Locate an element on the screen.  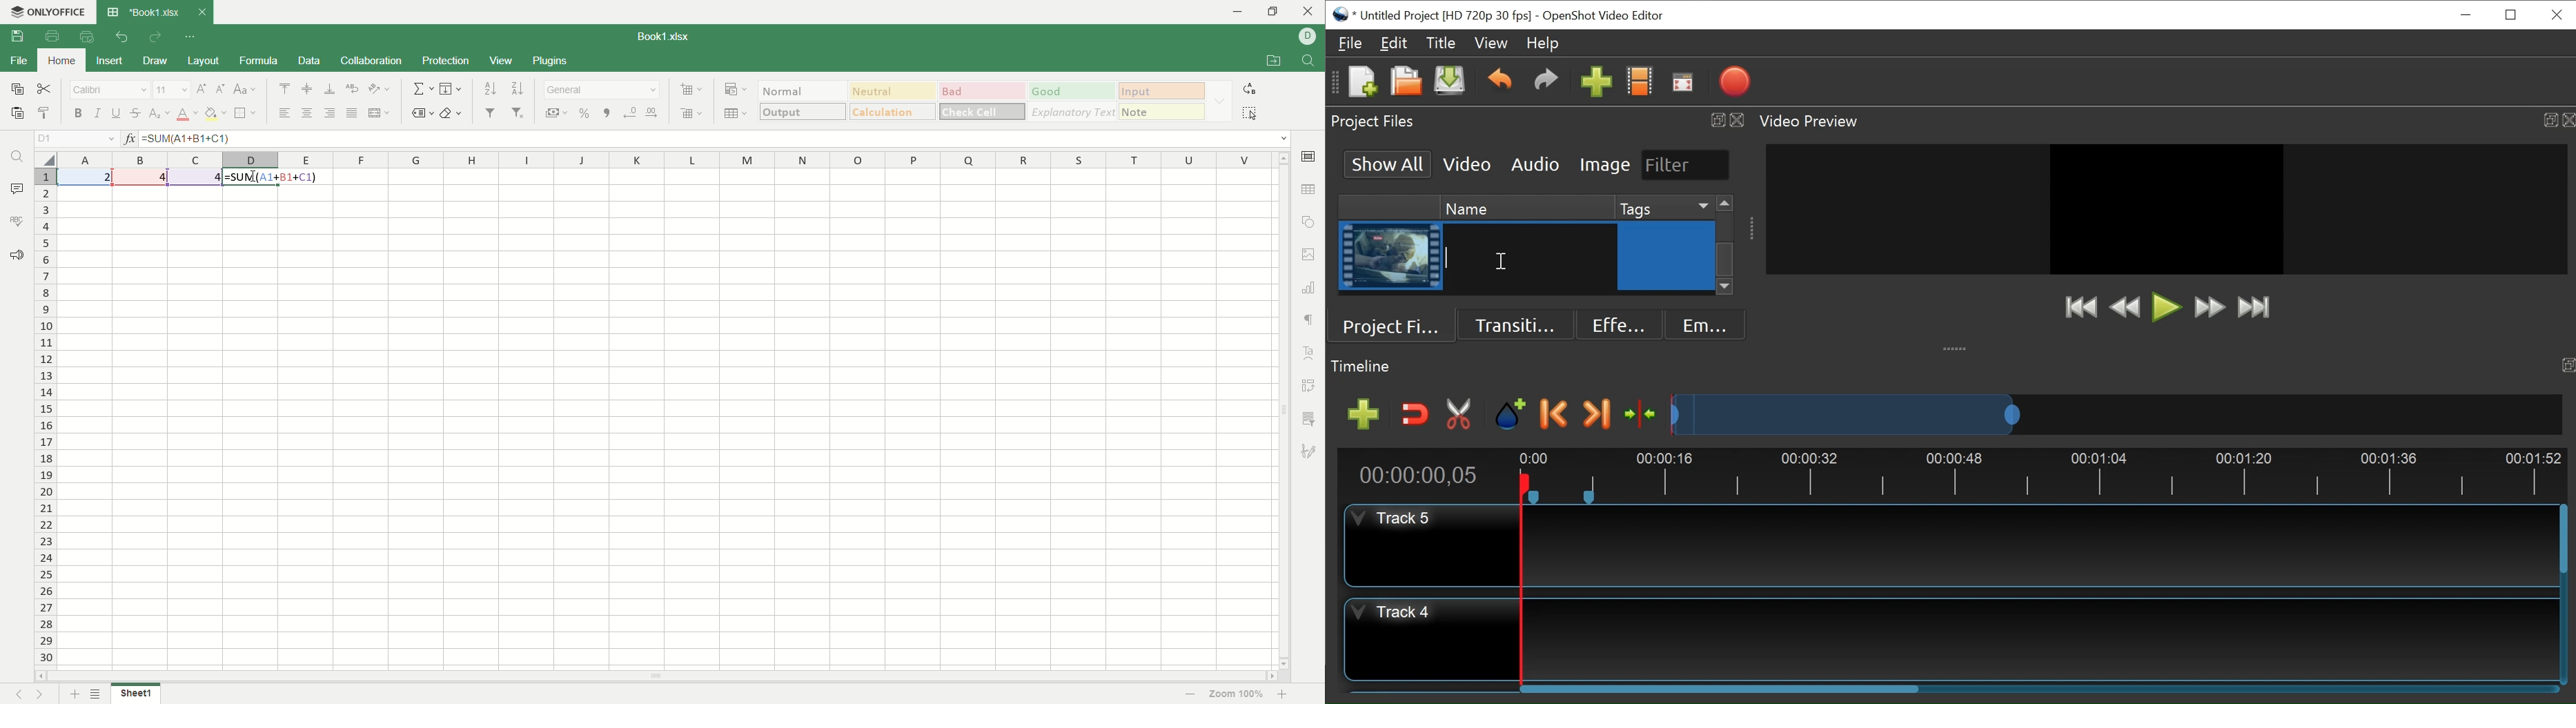
border is located at coordinates (246, 112).